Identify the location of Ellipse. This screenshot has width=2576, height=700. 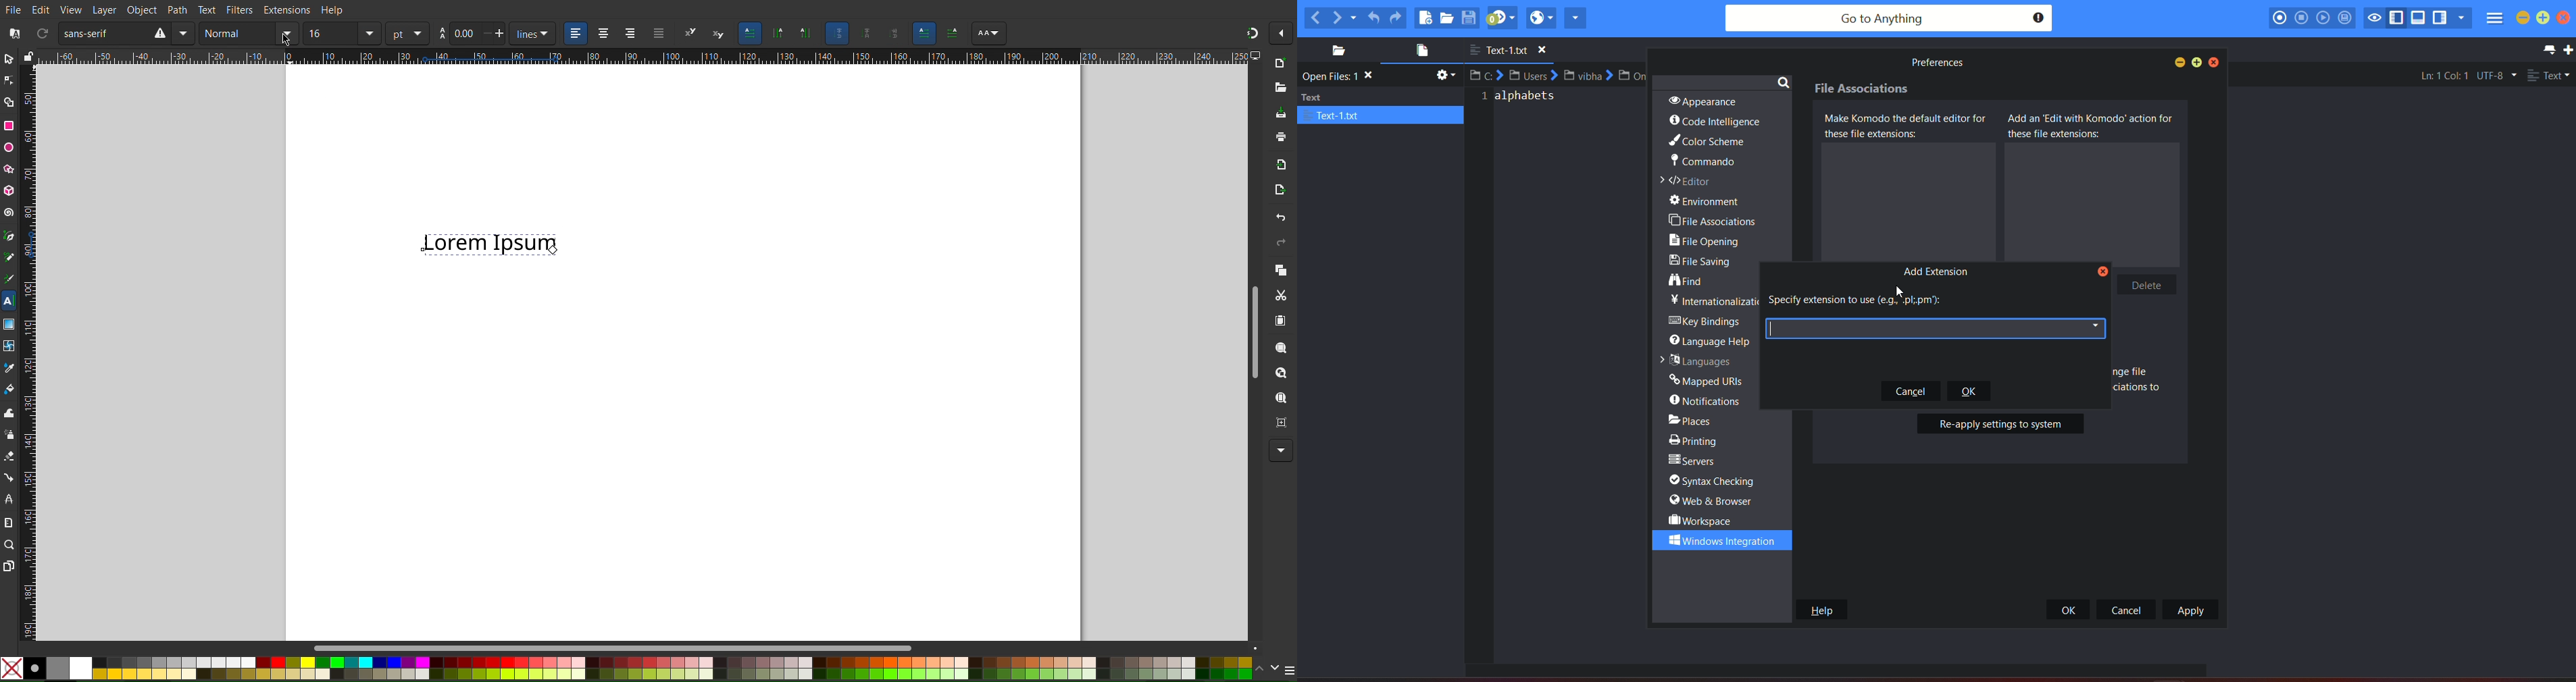
(9, 147).